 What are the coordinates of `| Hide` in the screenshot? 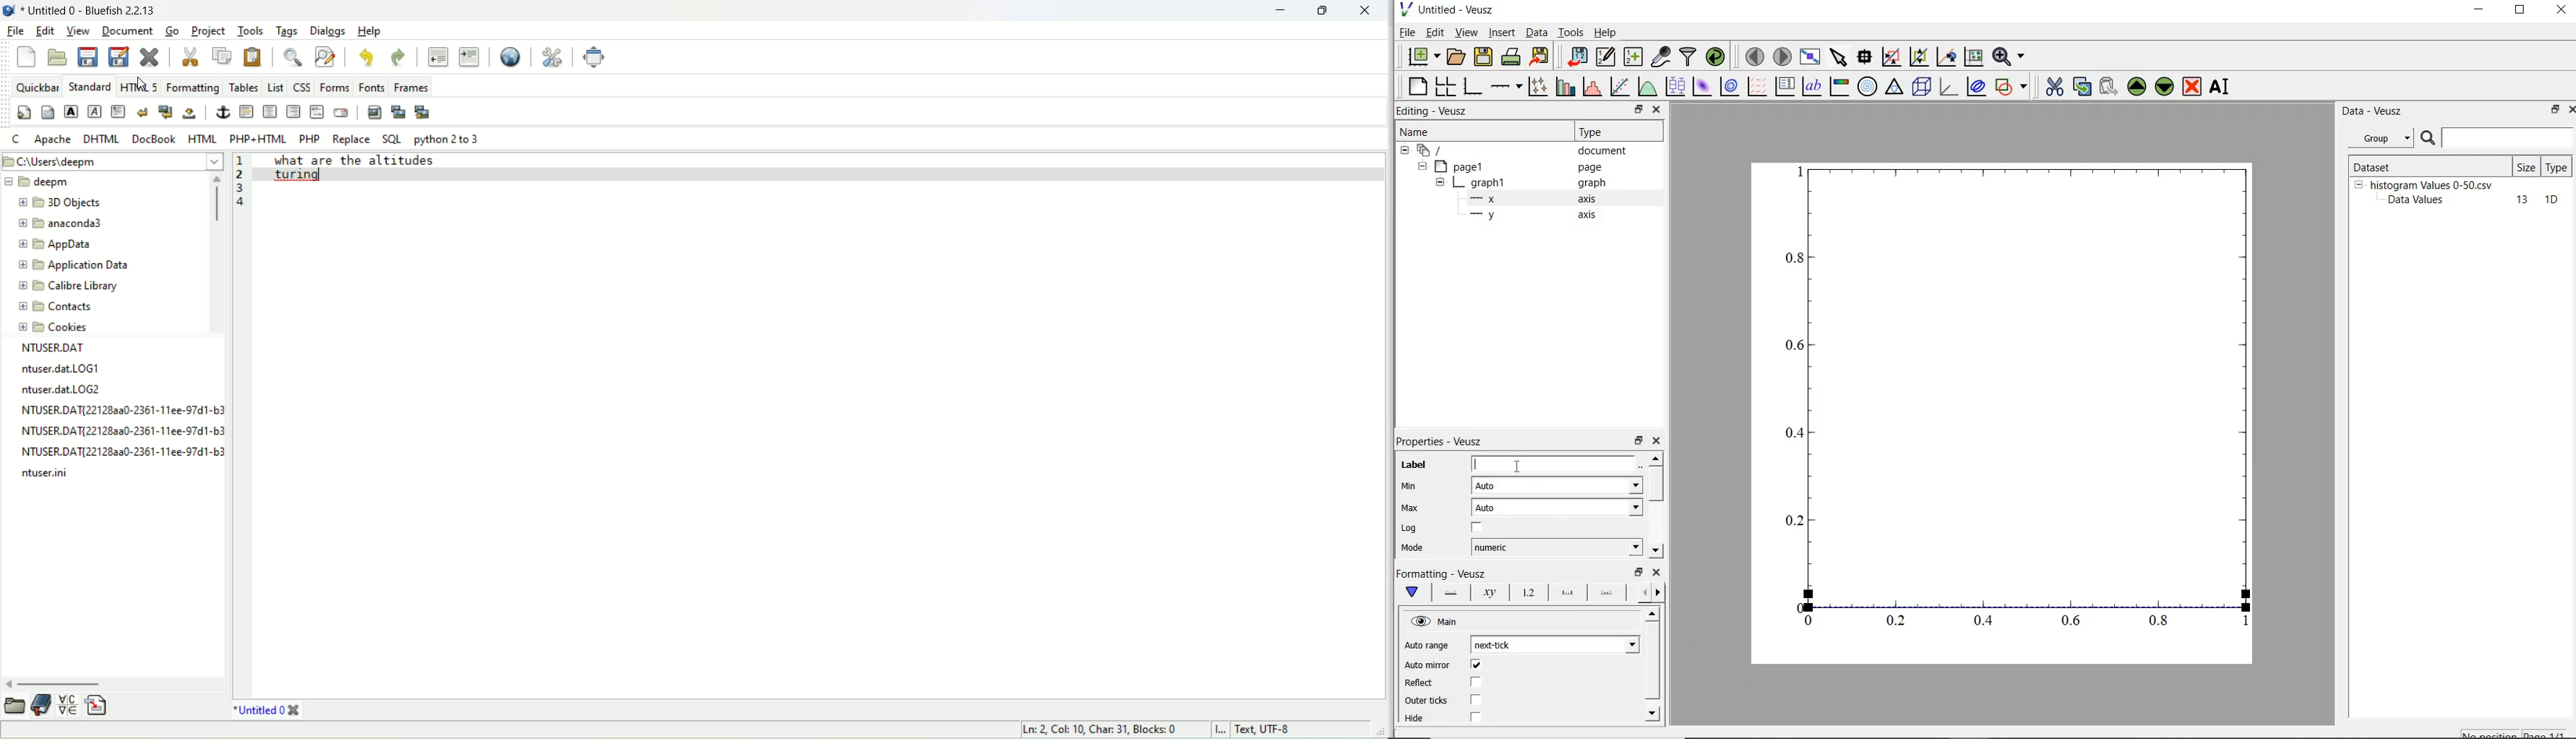 It's located at (1413, 718).